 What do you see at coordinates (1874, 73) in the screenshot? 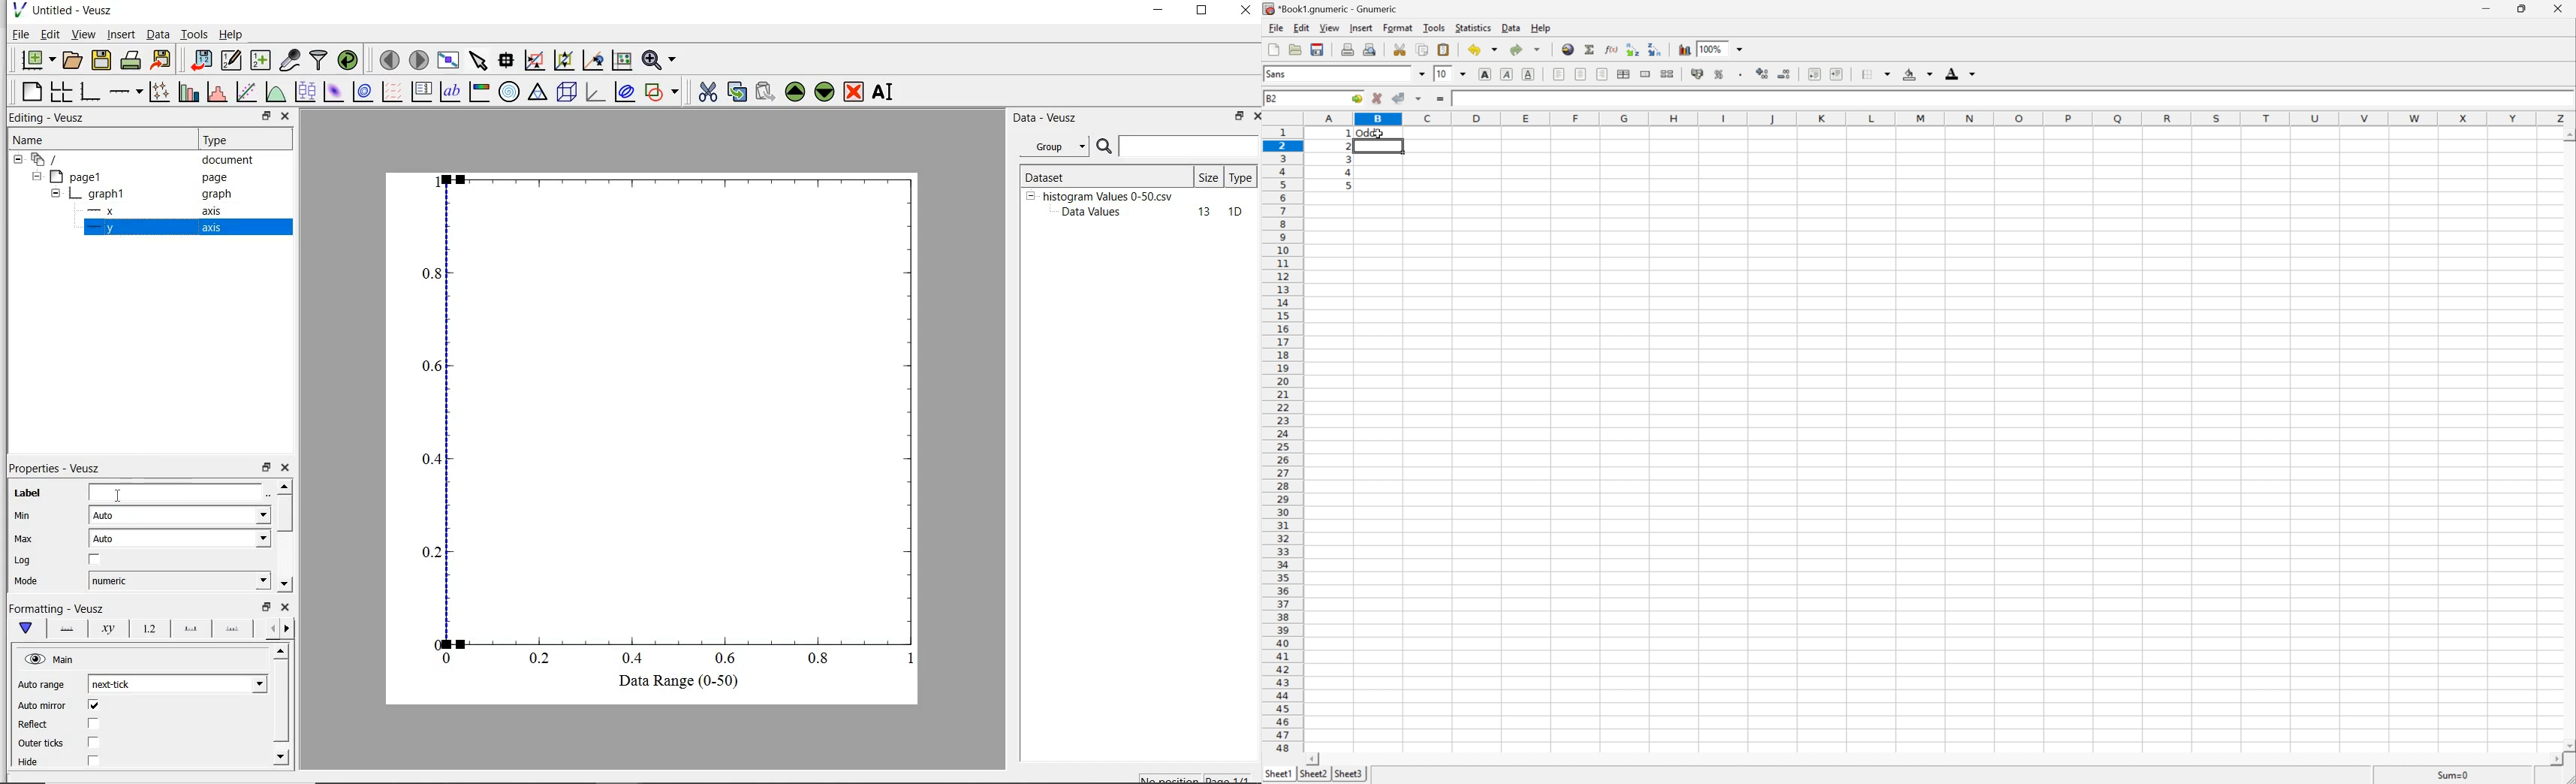
I see `Borders` at bounding box center [1874, 73].